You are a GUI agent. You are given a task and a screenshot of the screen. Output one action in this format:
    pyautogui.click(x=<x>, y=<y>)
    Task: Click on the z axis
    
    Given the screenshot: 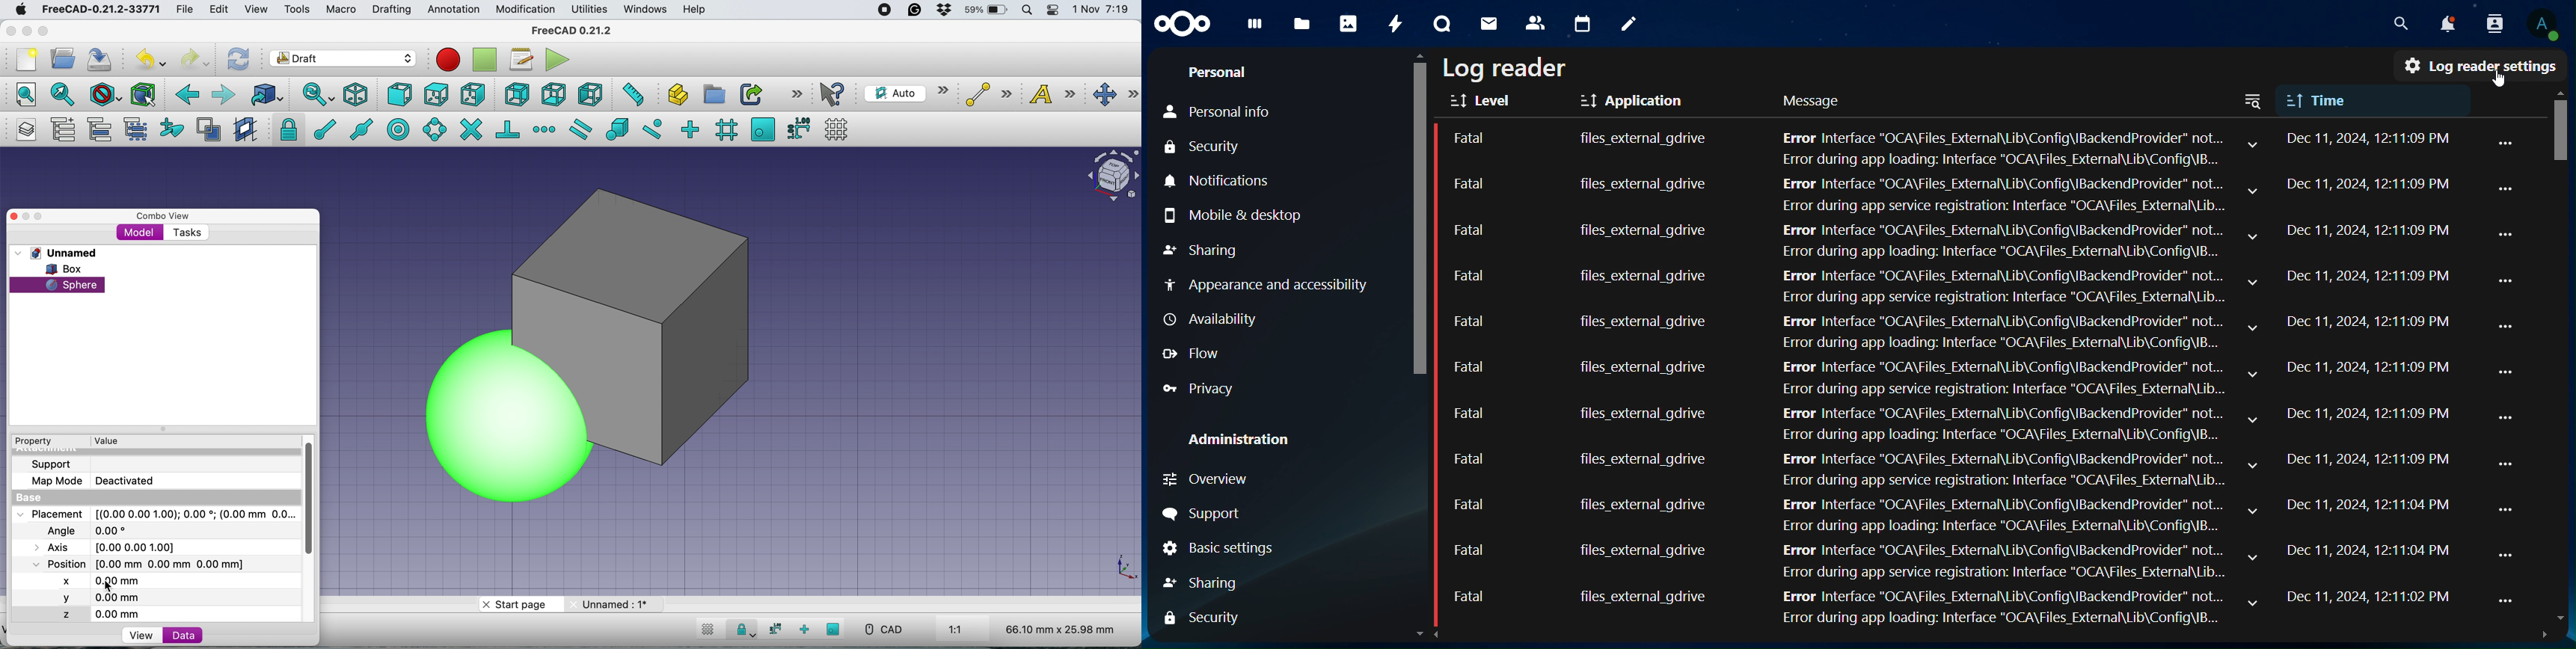 What is the action you would take?
    pyautogui.click(x=107, y=614)
    